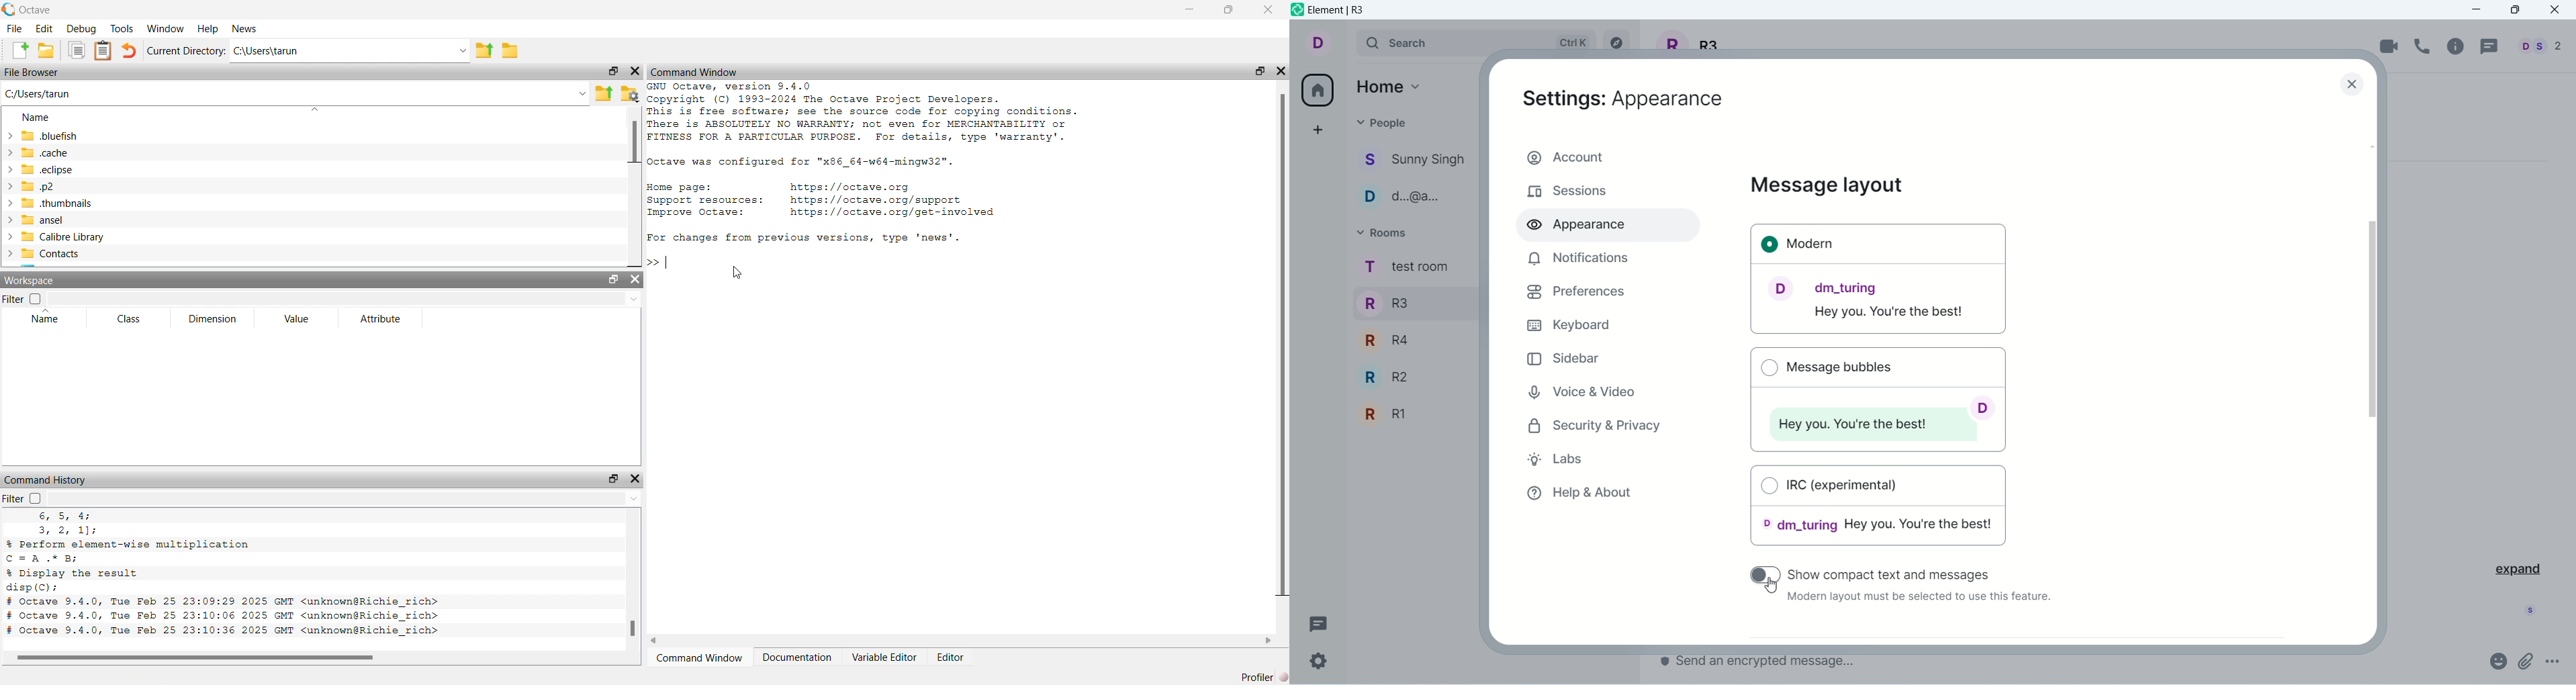  I want to click on Scroll, so click(960, 641).